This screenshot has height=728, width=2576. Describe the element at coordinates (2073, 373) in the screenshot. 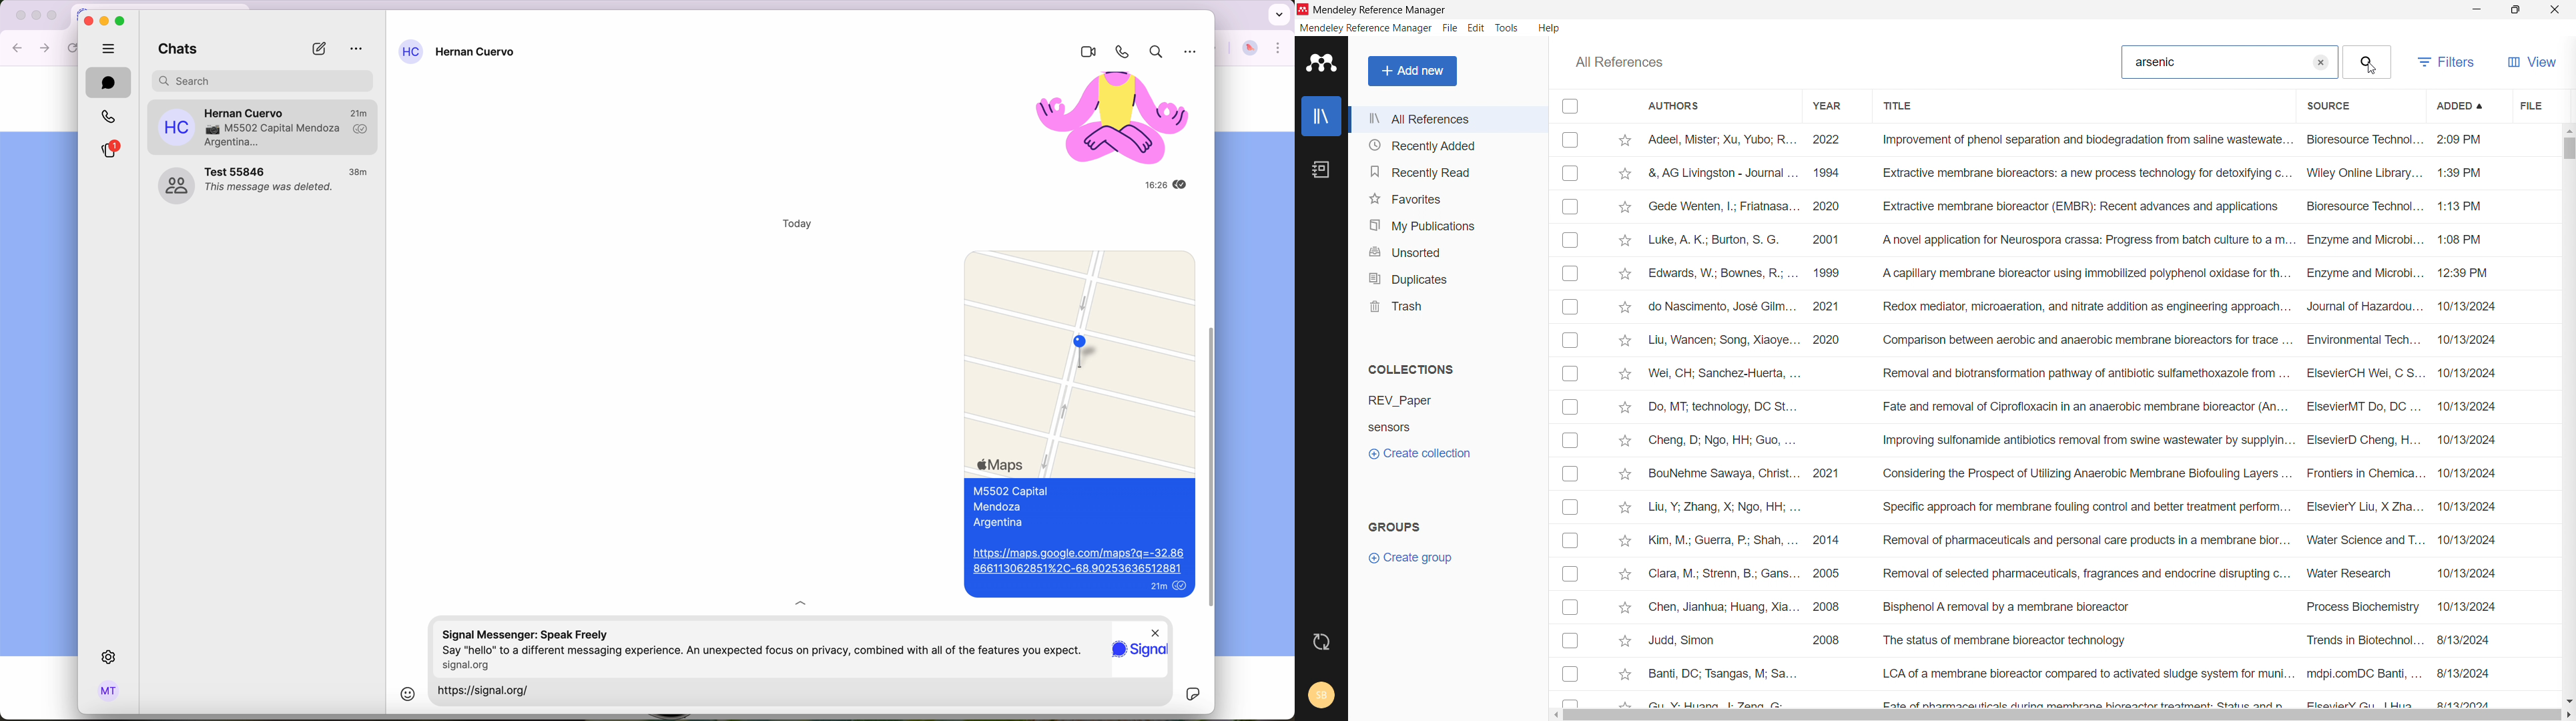

I see `Nei, CH; Sanchez-Huerta, ... Removal and biotransformation pathway of antibiotic sulfamethoxazole from...  ElsevierCH Wei, C S. 10/13/2024` at that location.